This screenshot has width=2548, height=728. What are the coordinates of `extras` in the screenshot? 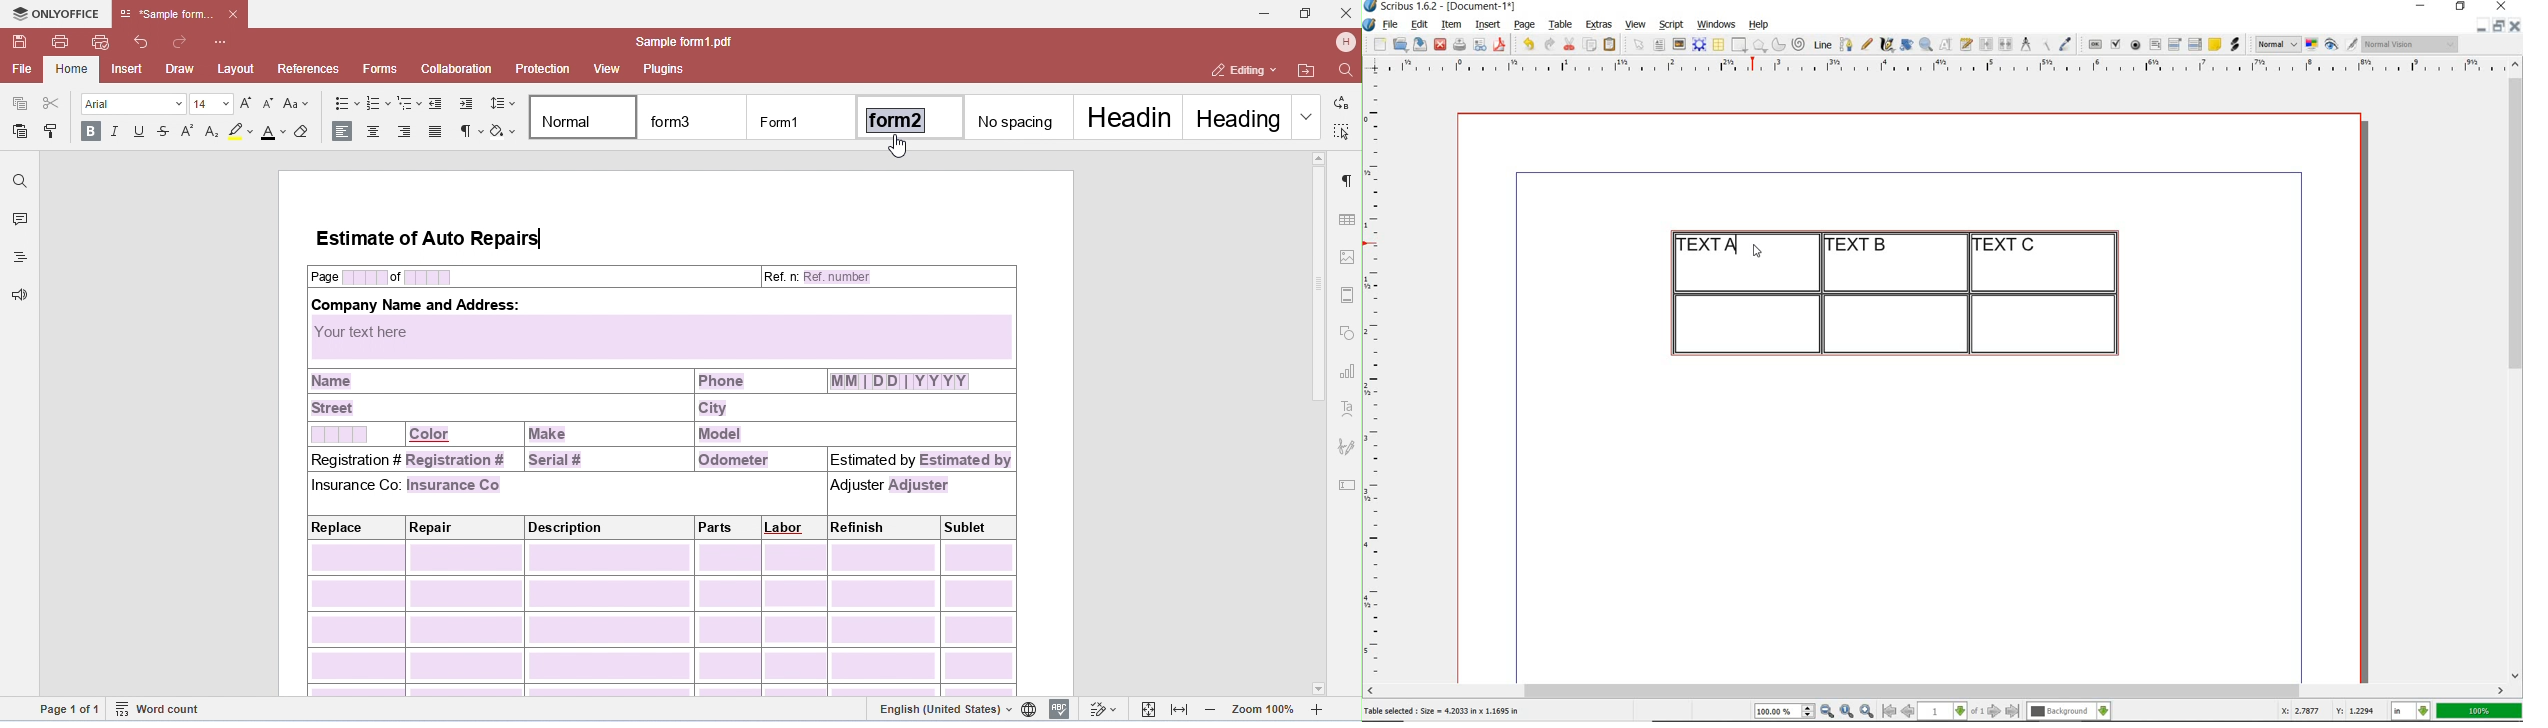 It's located at (1599, 26).